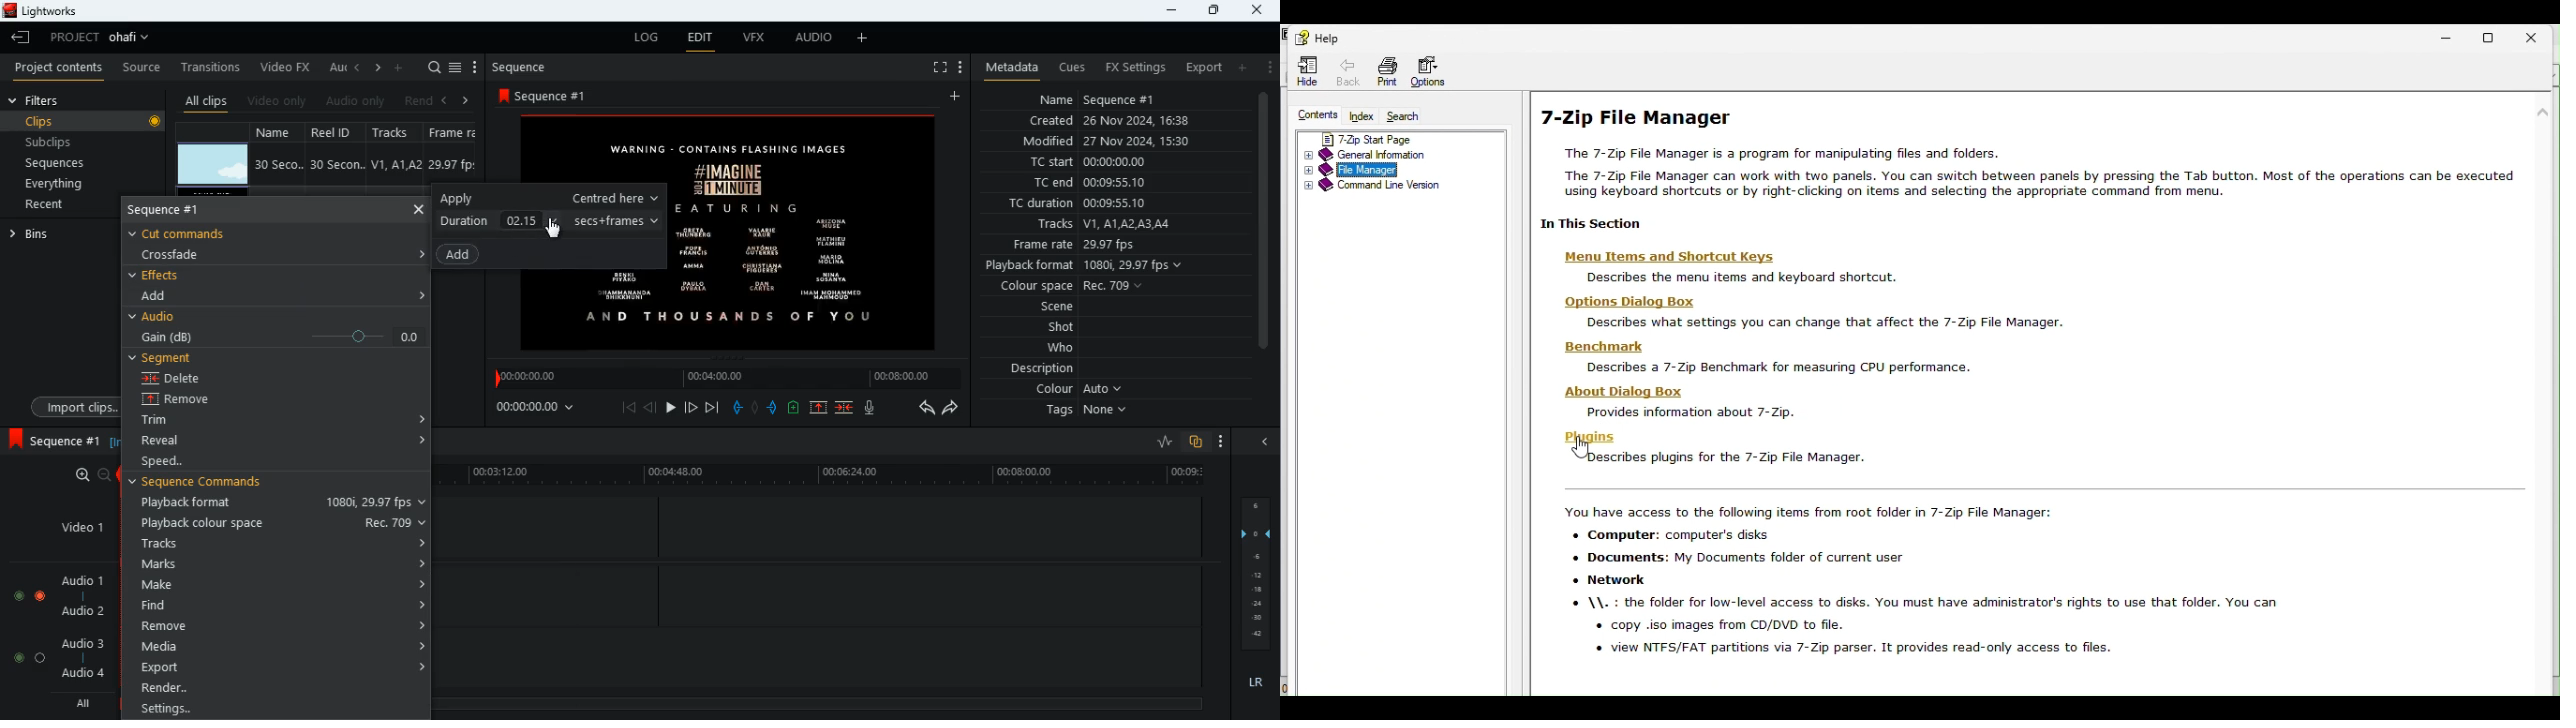  I want to click on media, so click(282, 645).